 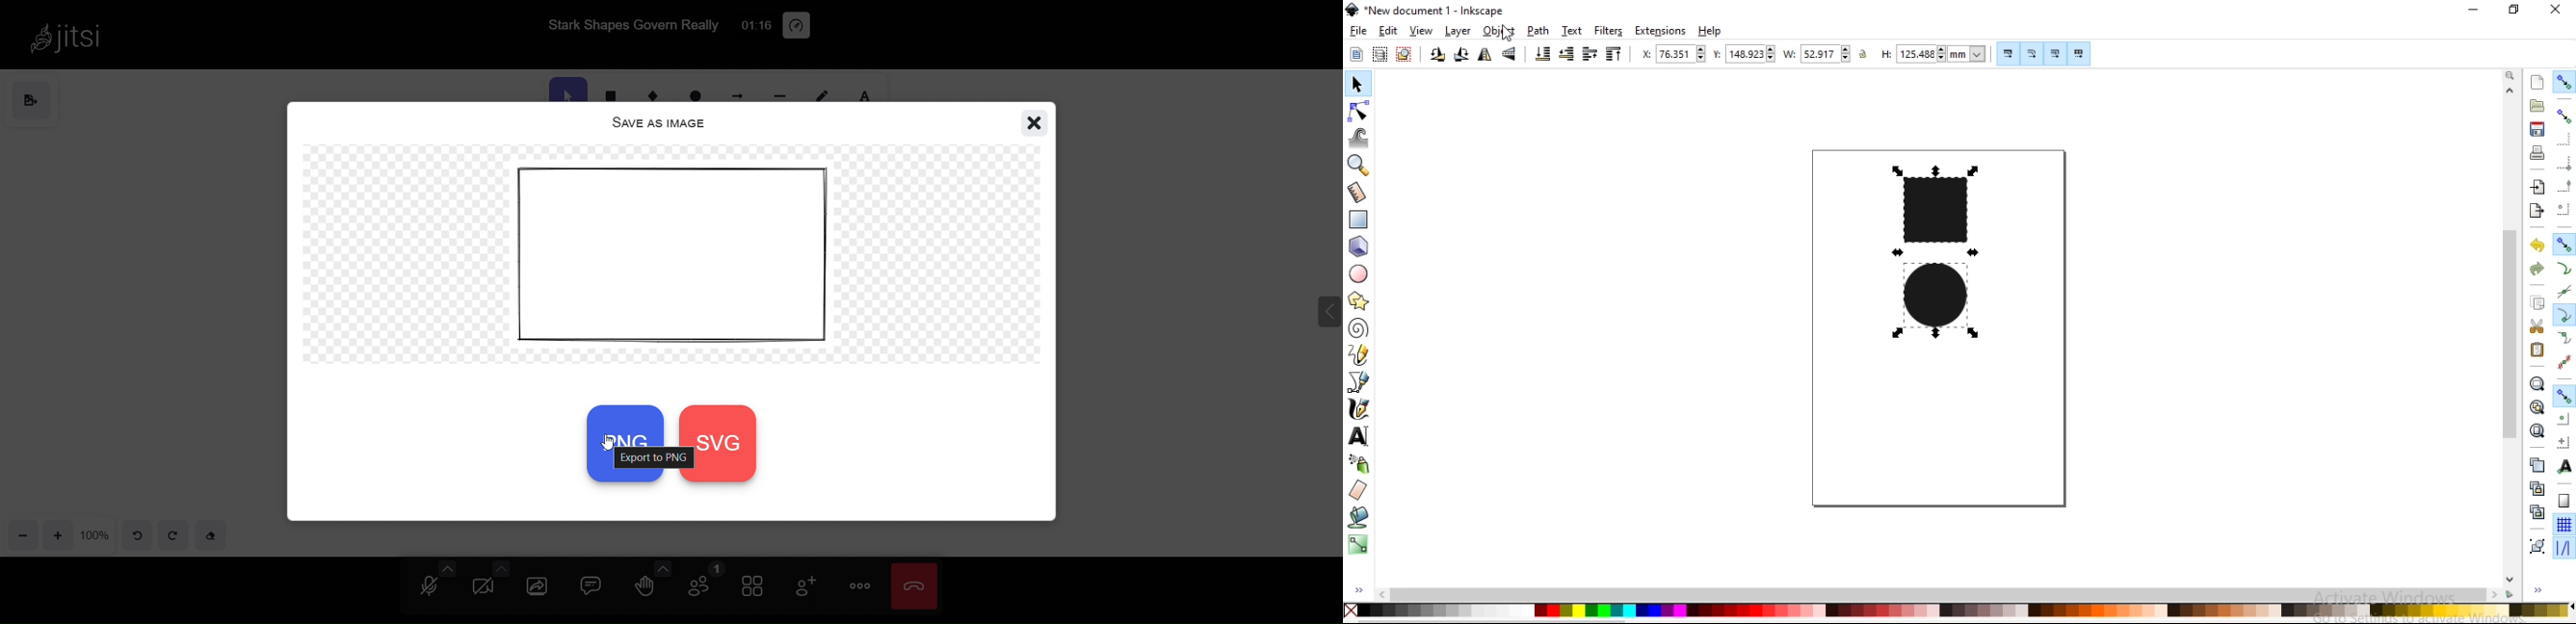 What do you see at coordinates (1360, 300) in the screenshot?
I see `create stars and polygons` at bounding box center [1360, 300].